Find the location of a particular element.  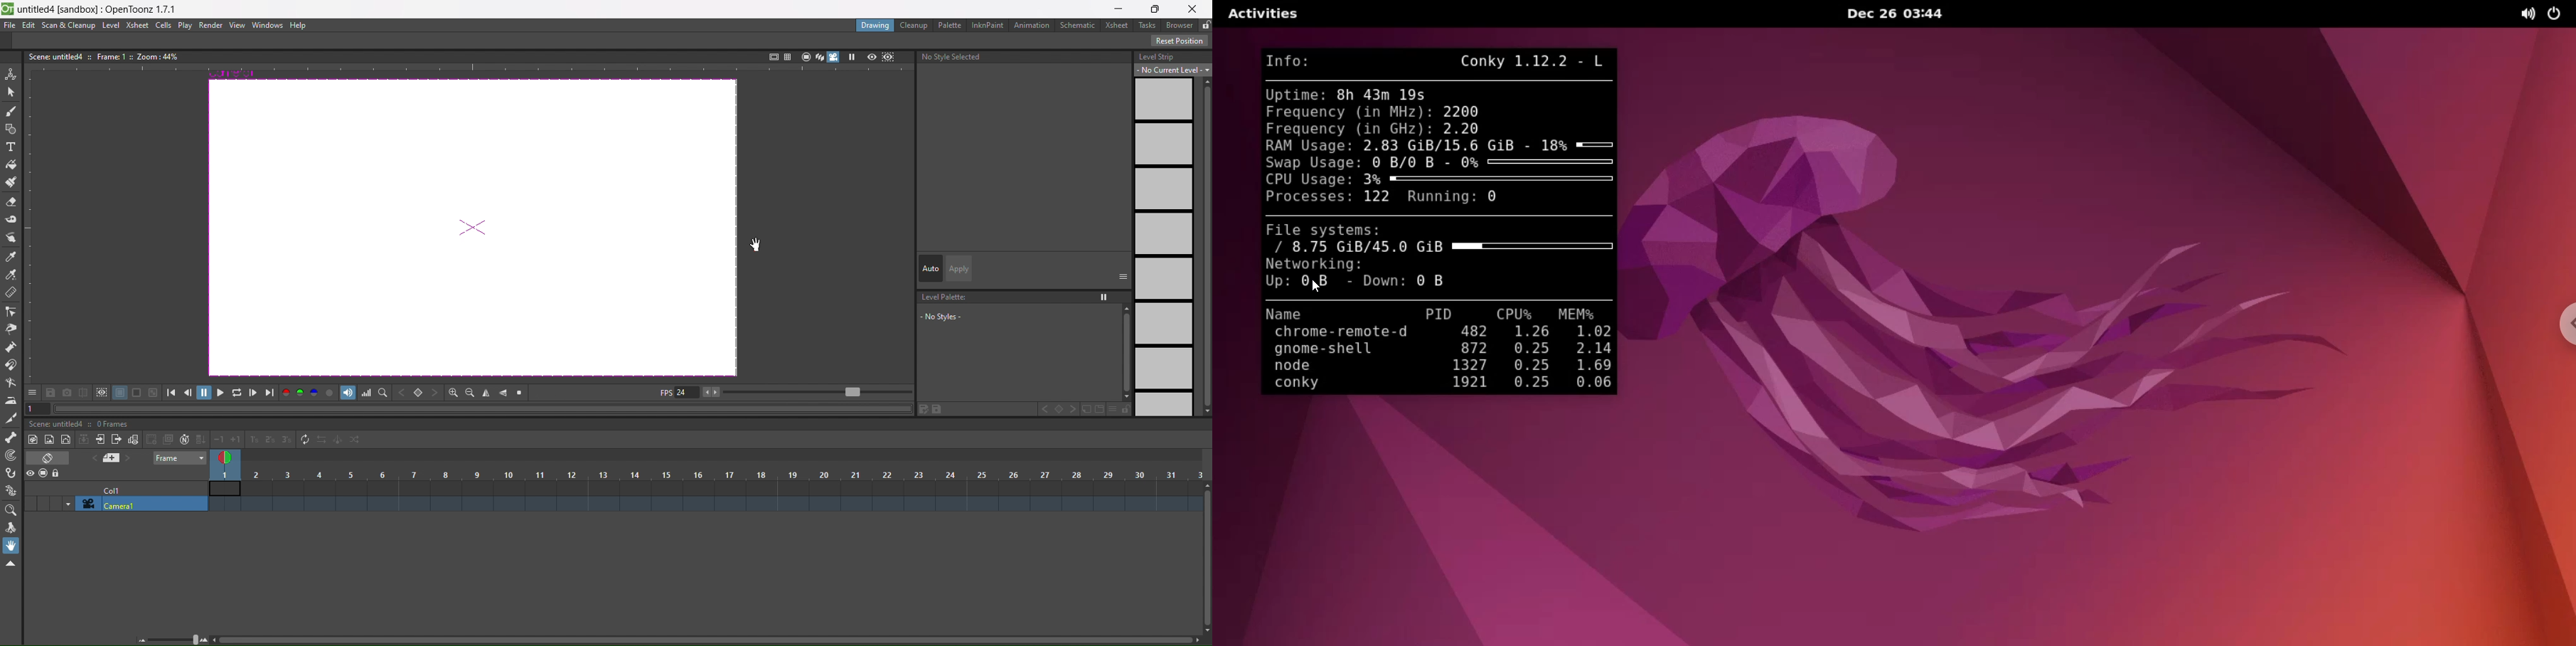

reverse is located at coordinates (321, 441).